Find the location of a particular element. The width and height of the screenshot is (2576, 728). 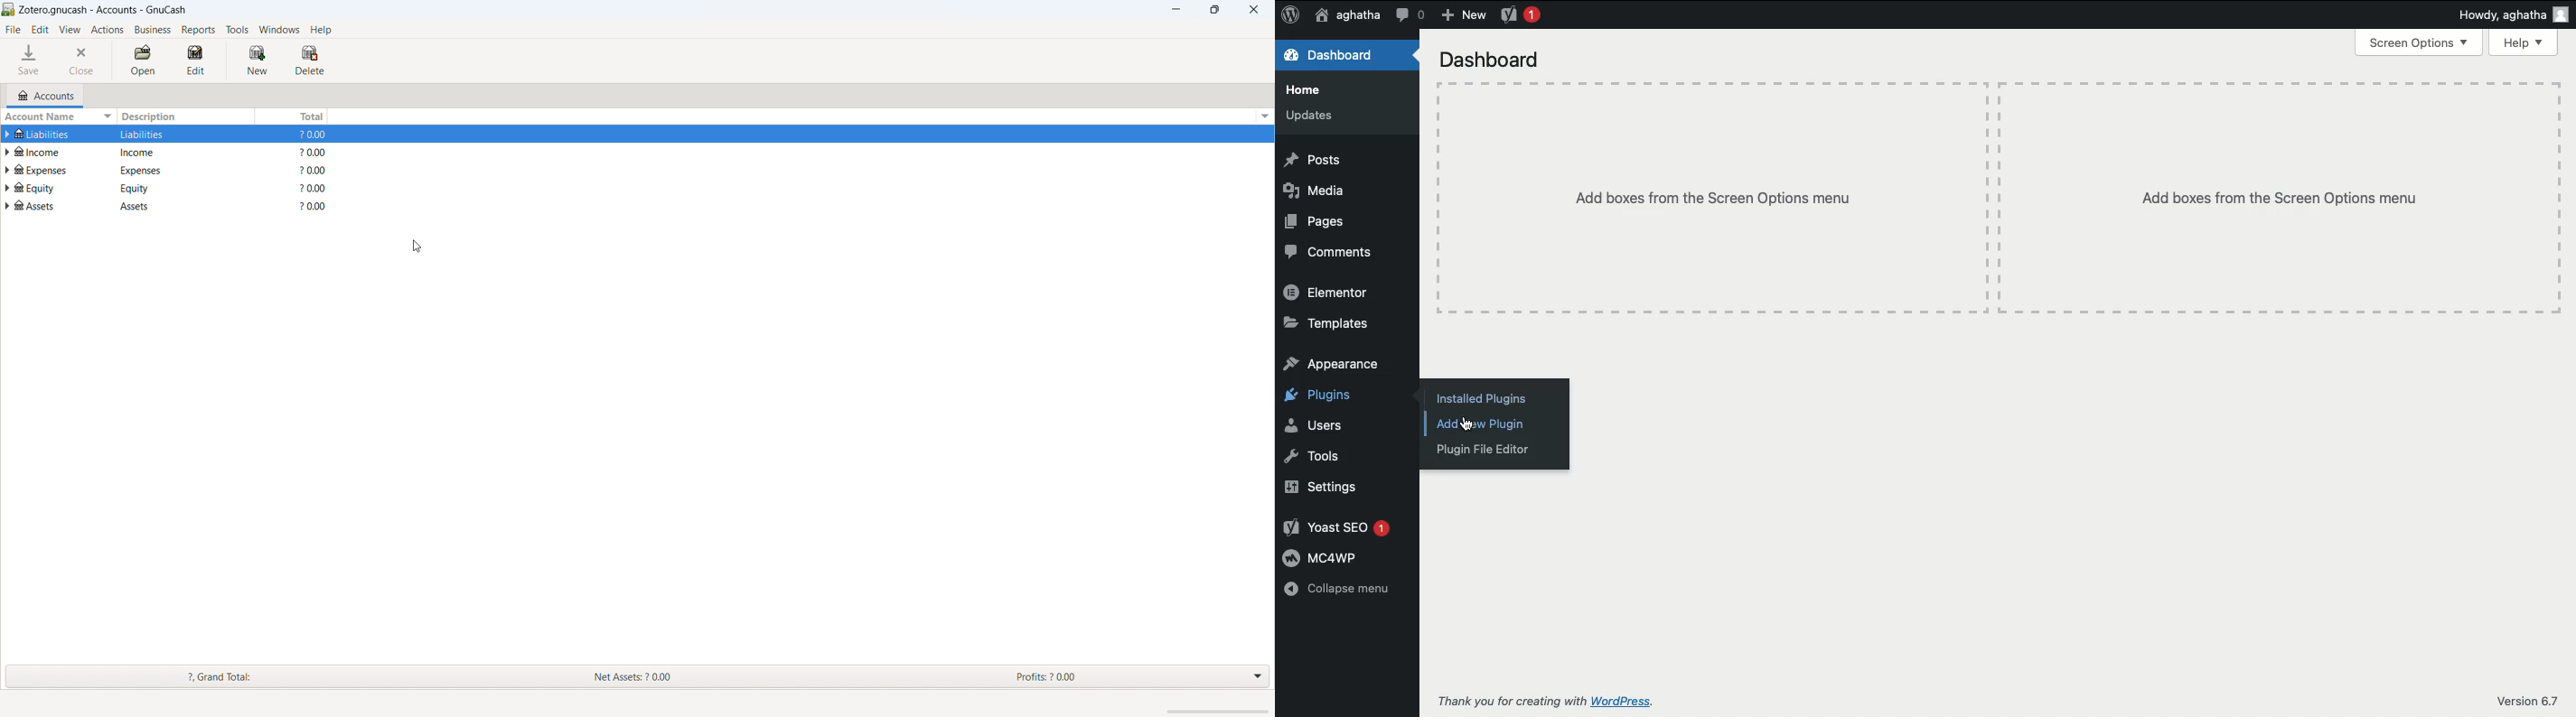

?0.00 is located at coordinates (314, 170).